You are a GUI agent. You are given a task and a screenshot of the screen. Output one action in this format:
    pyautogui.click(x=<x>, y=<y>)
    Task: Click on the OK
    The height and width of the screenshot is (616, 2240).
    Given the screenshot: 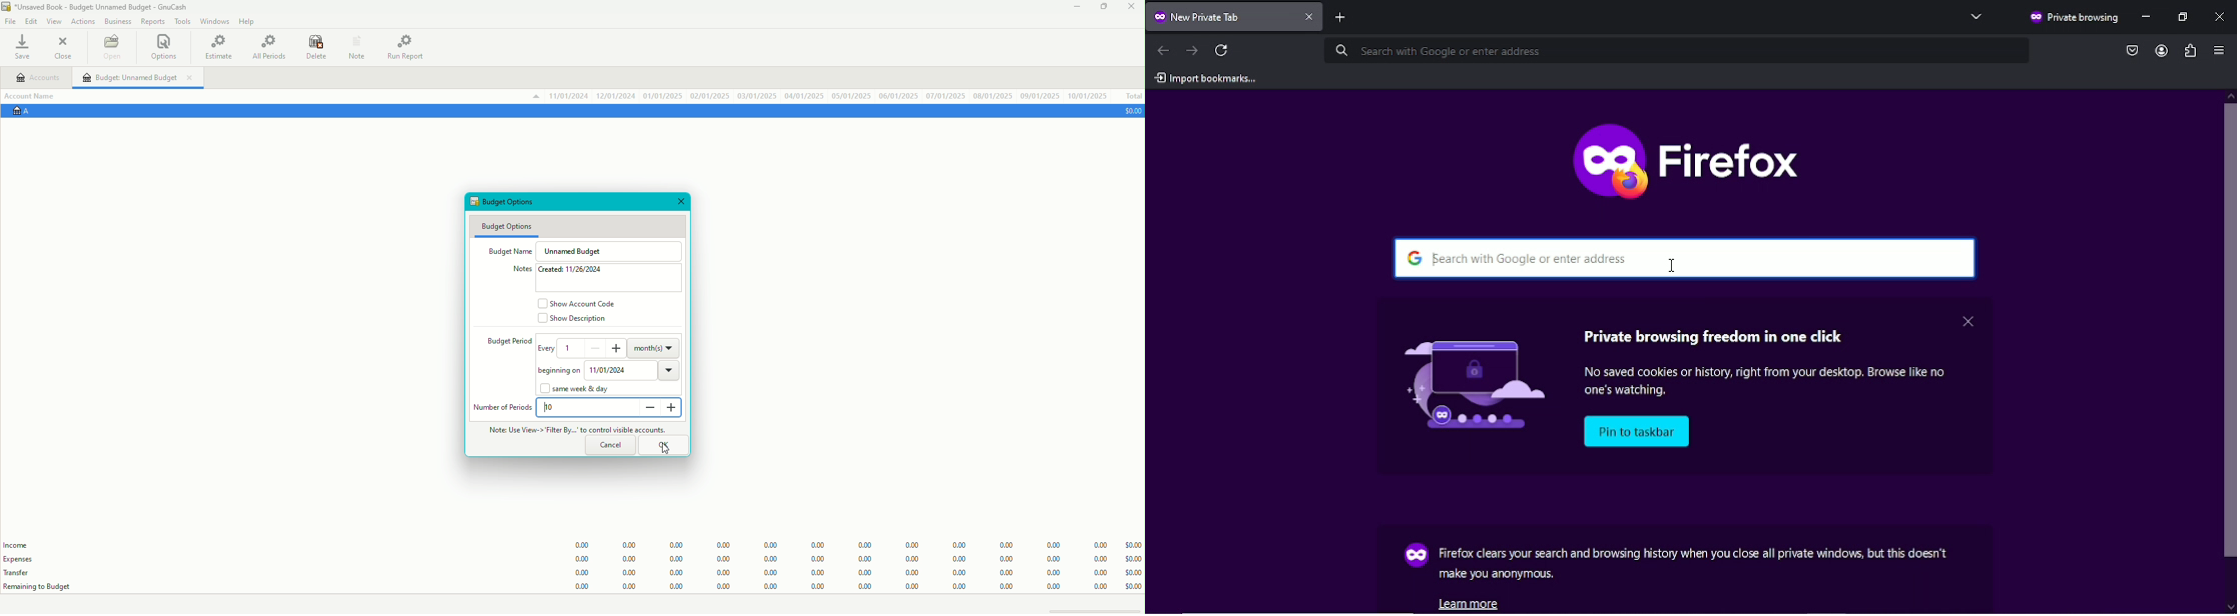 What is the action you would take?
    pyautogui.click(x=666, y=444)
    